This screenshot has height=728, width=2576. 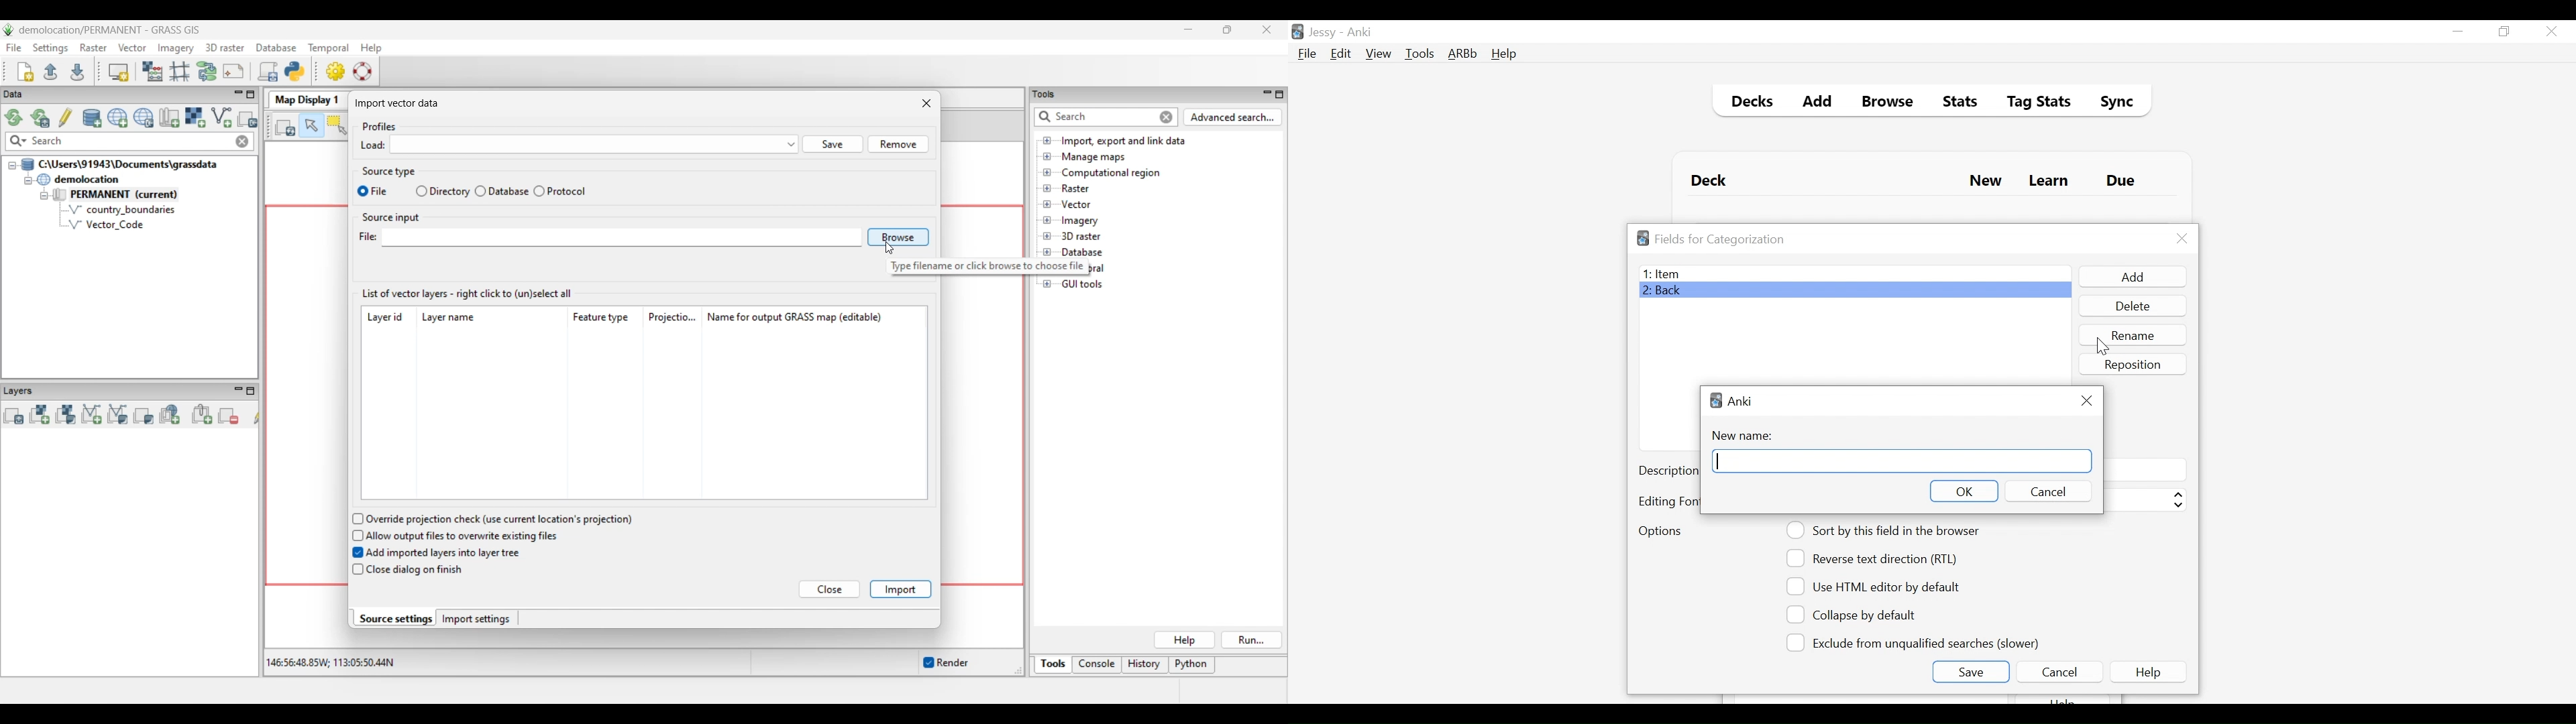 What do you see at coordinates (1854, 274) in the screenshot?
I see `Front` at bounding box center [1854, 274].